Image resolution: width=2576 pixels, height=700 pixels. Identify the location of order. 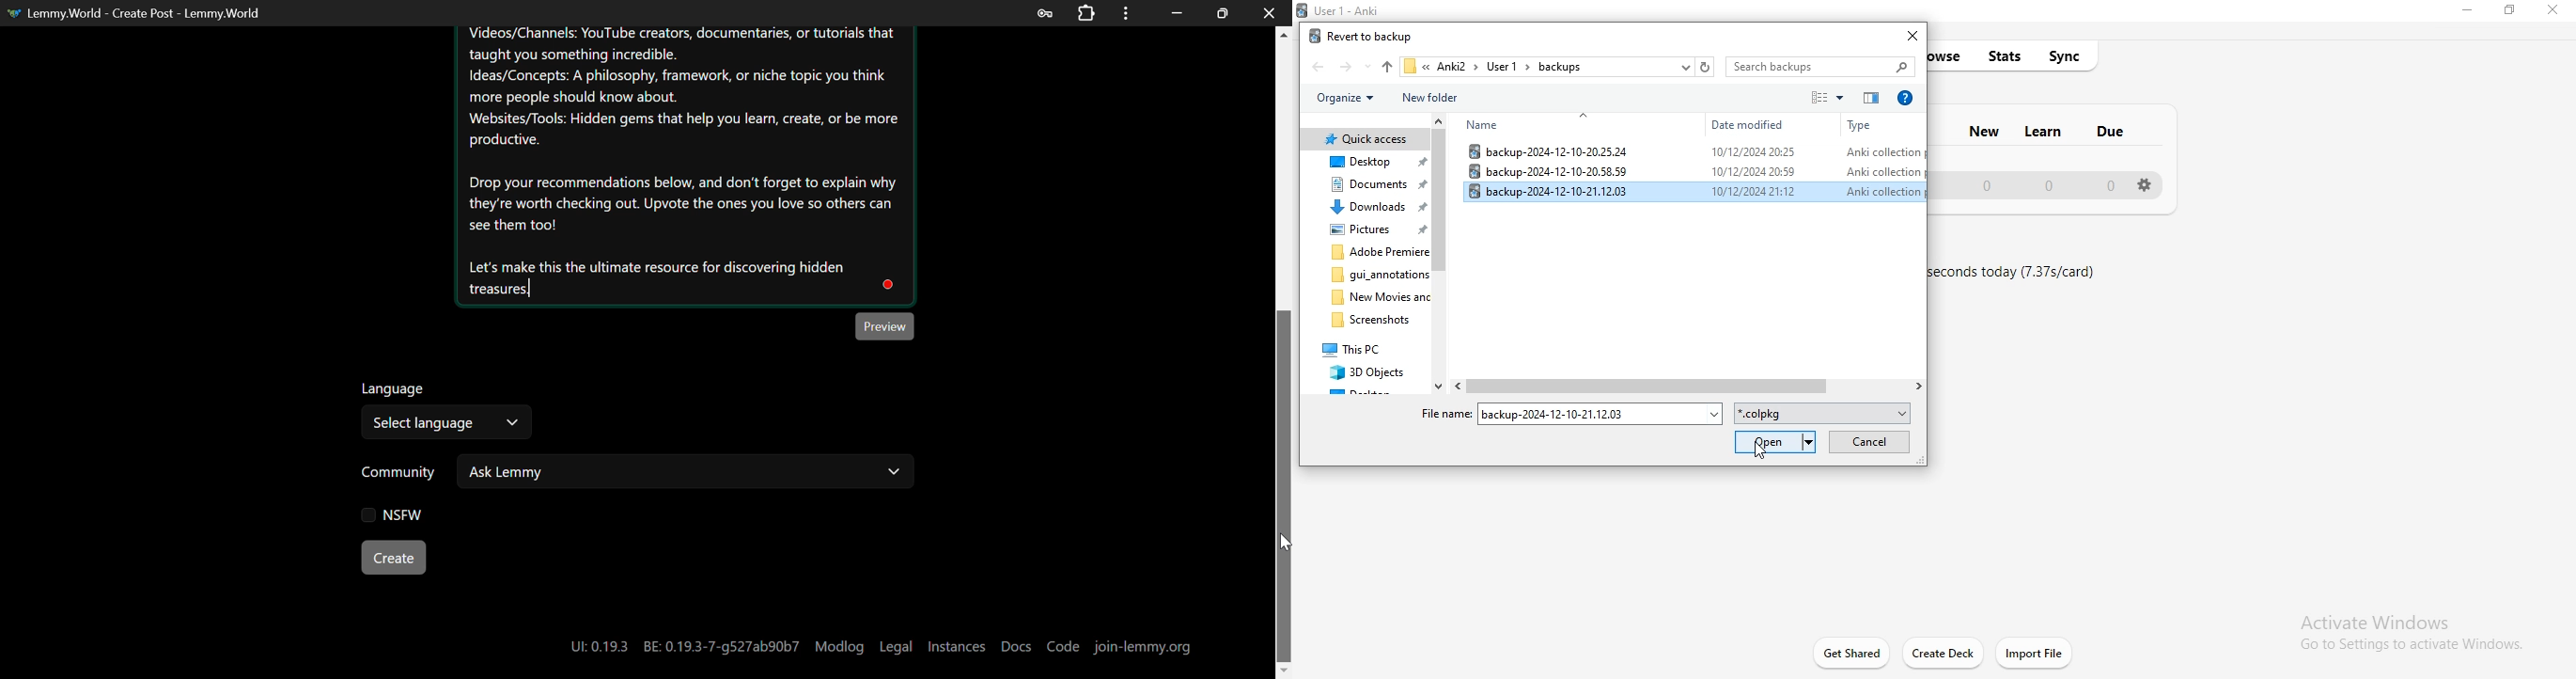
(1870, 99).